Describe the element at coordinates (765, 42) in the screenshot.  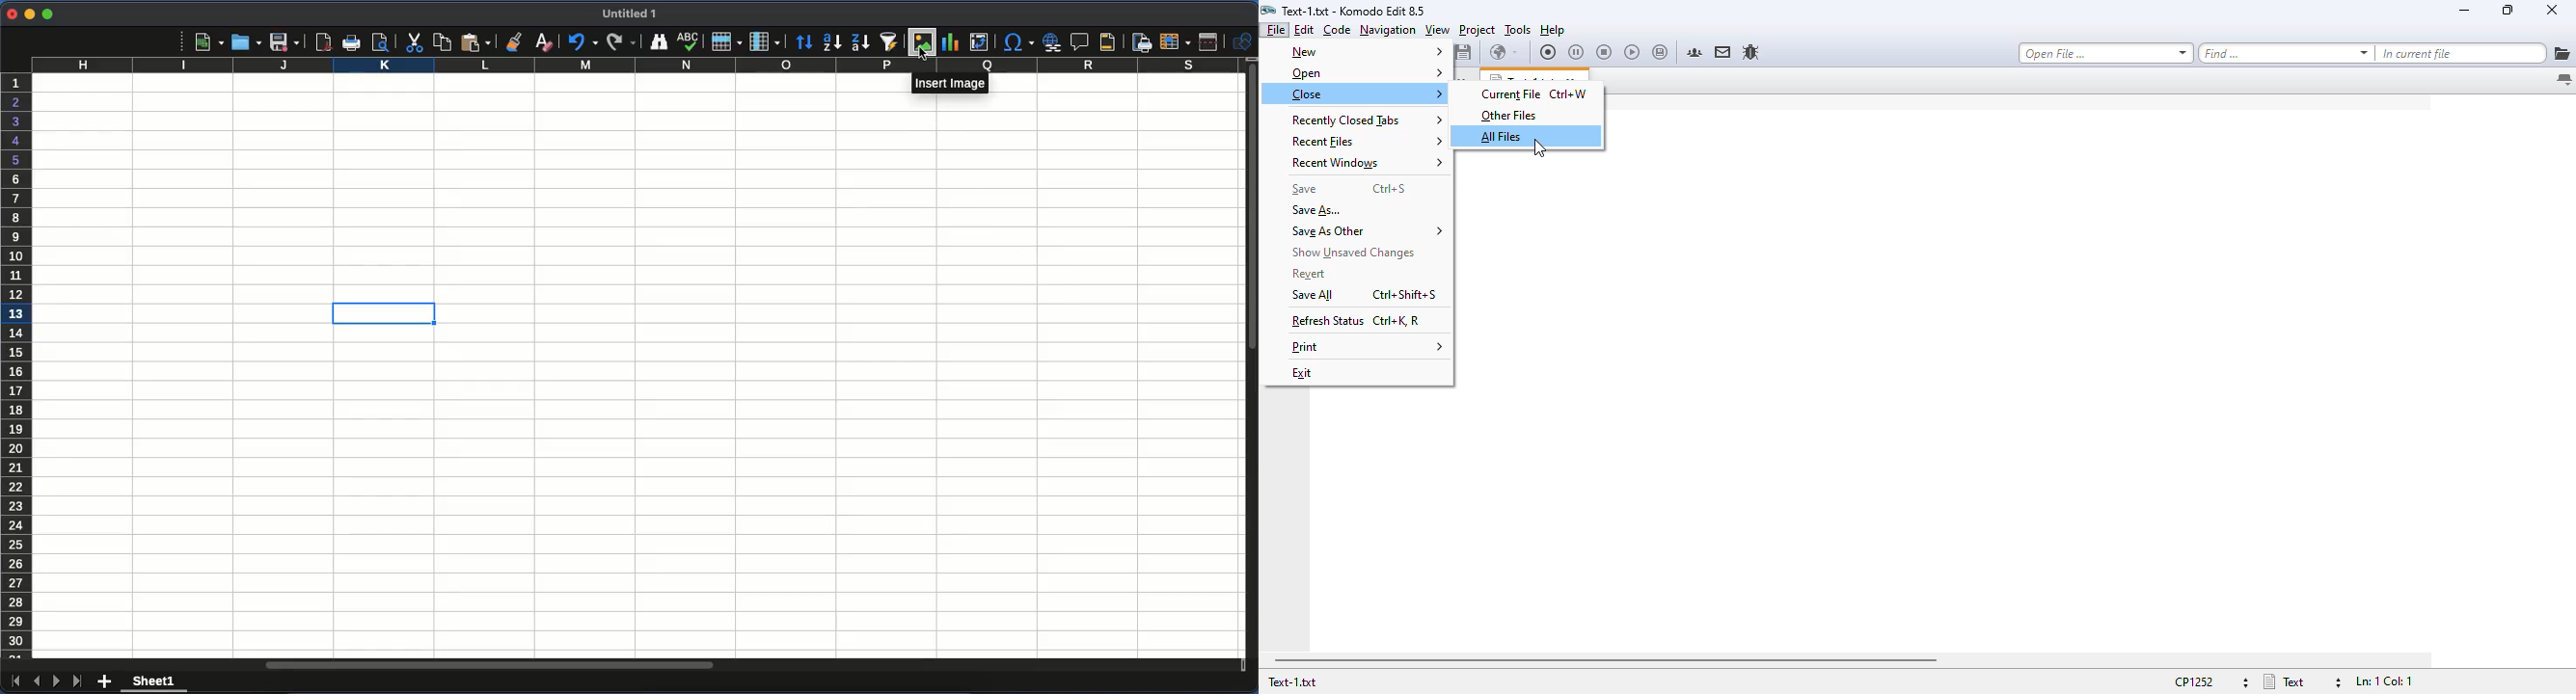
I see `column` at that location.